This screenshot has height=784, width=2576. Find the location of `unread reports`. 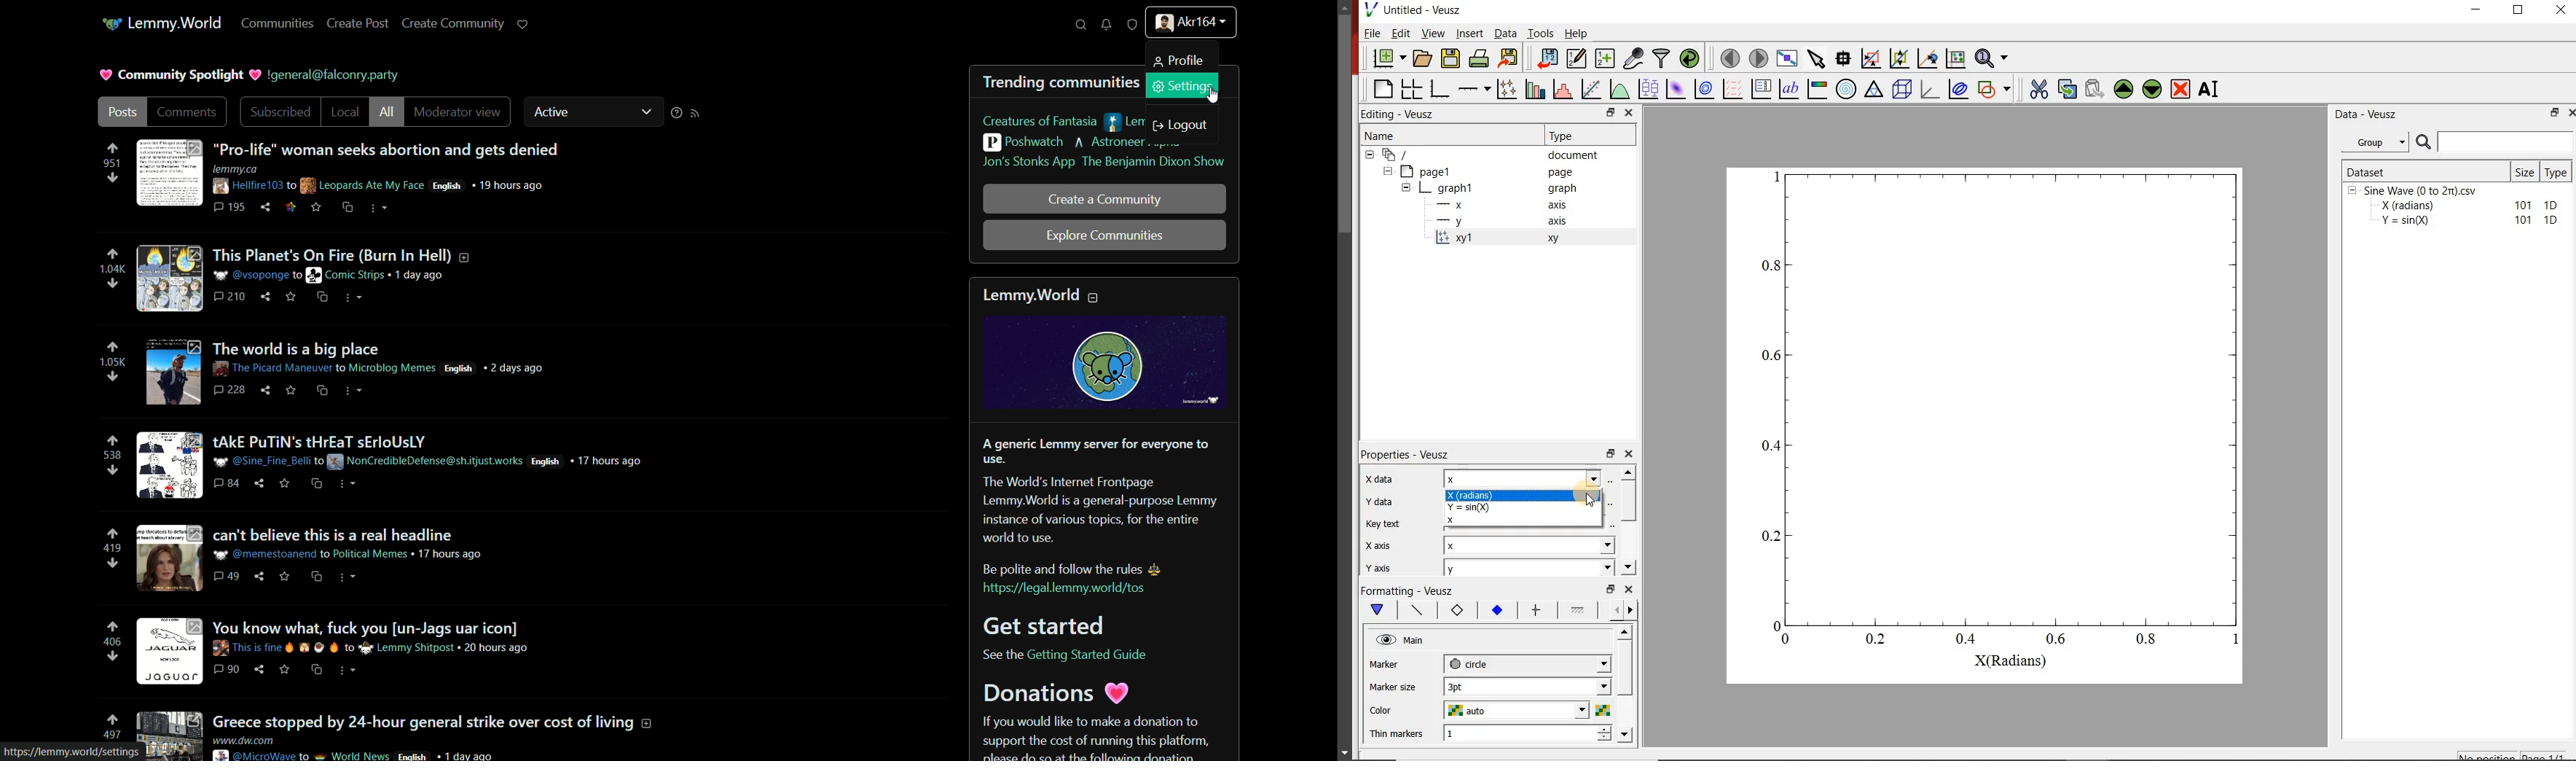

unread reports is located at coordinates (1132, 25).